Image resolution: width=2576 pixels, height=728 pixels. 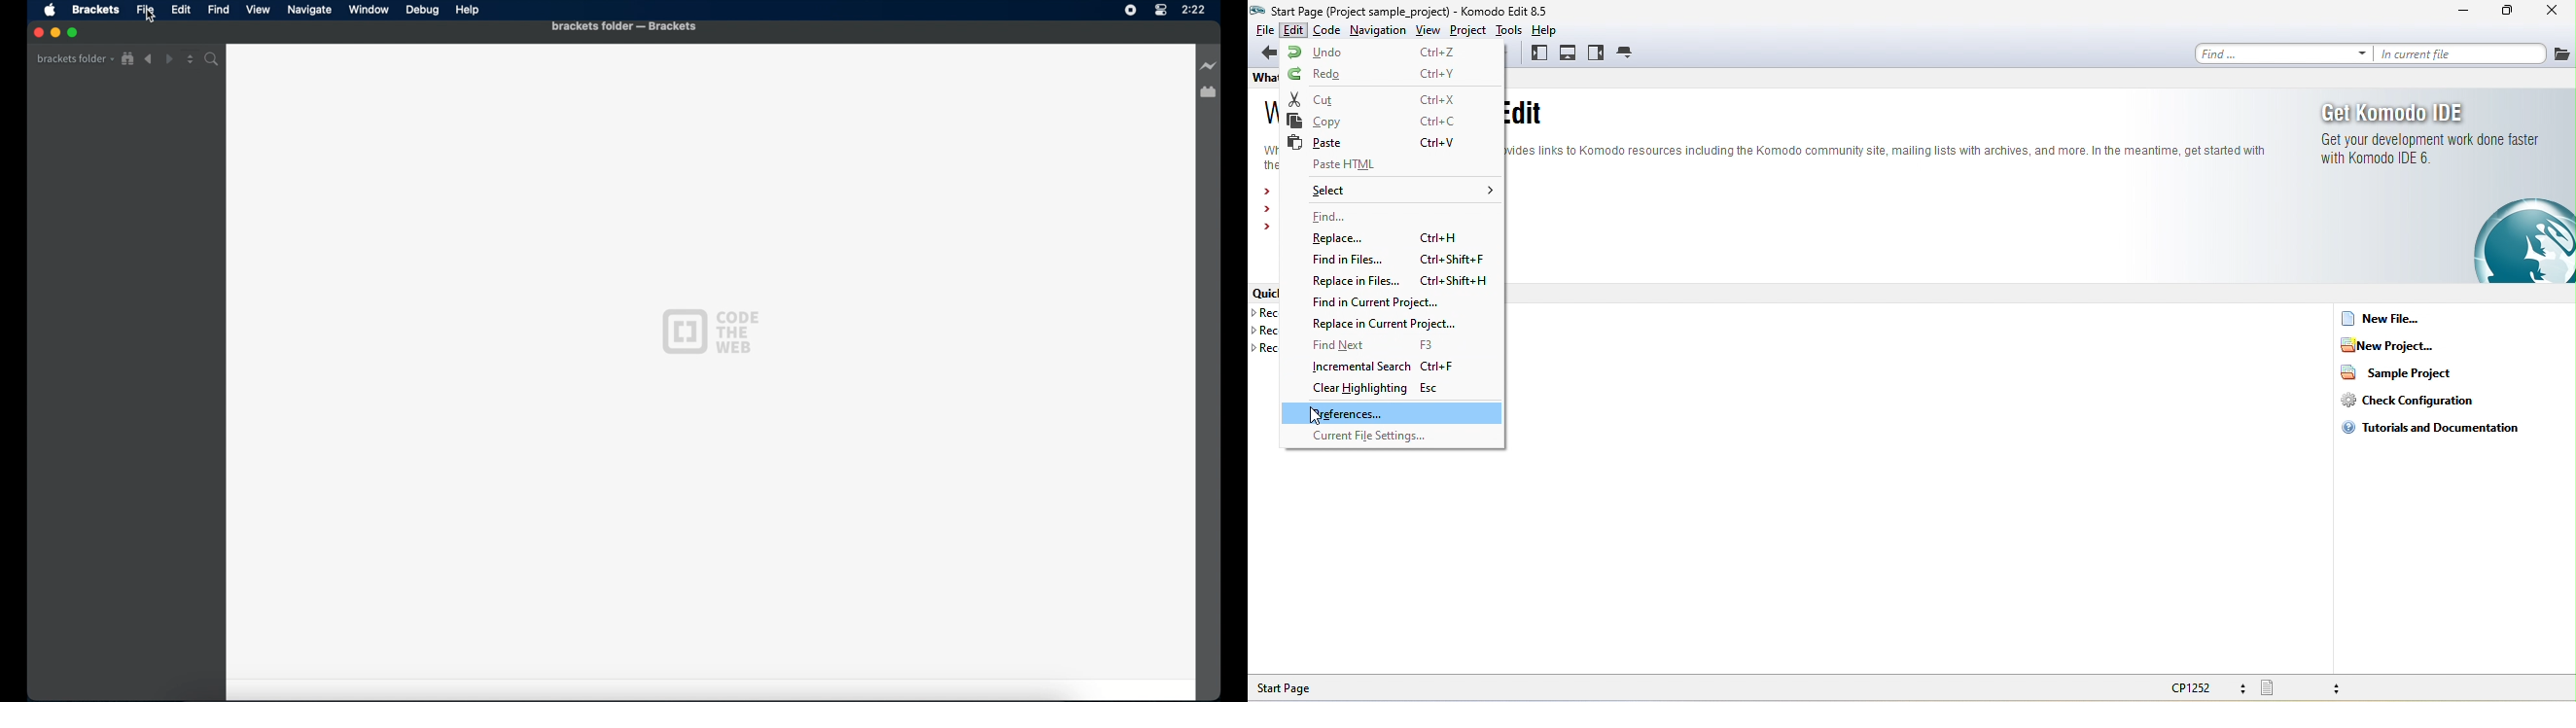 What do you see at coordinates (190, 60) in the screenshot?
I see `split editor vertical or horizontal` at bounding box center [190, 60].